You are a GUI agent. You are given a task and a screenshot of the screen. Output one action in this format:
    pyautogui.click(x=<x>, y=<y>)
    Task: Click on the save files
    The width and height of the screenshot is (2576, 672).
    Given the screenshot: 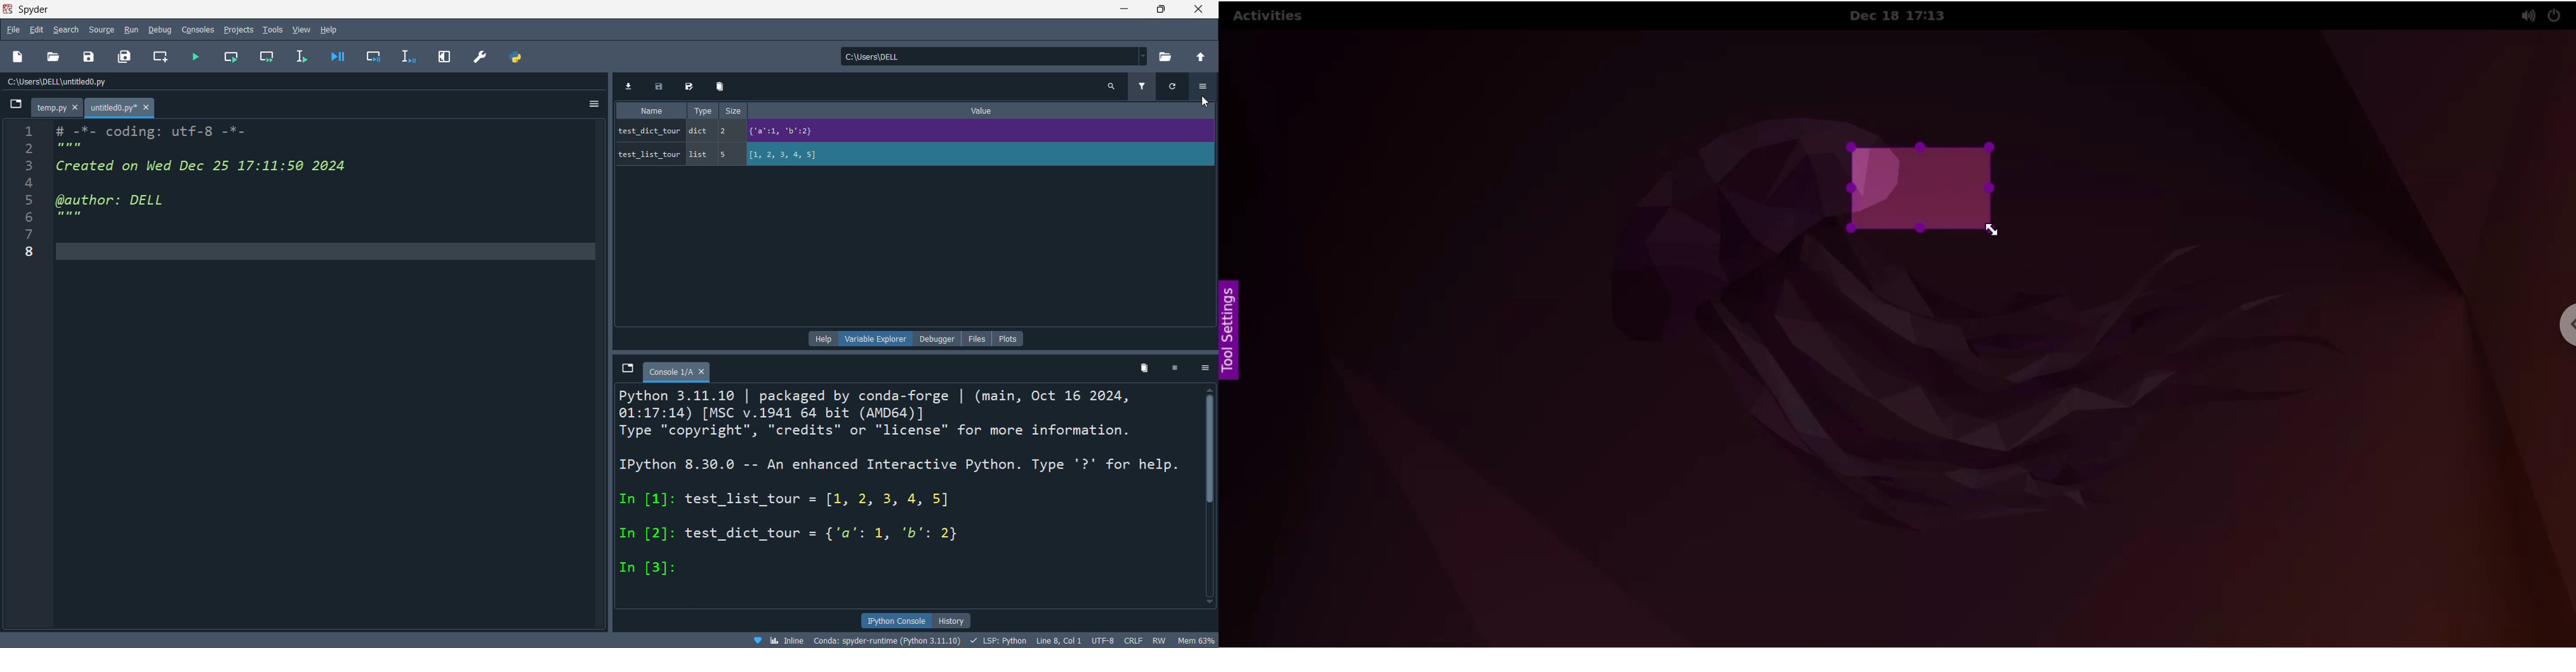 What is the action you would take?
    pyautogui.click(x=125, y=57)
    